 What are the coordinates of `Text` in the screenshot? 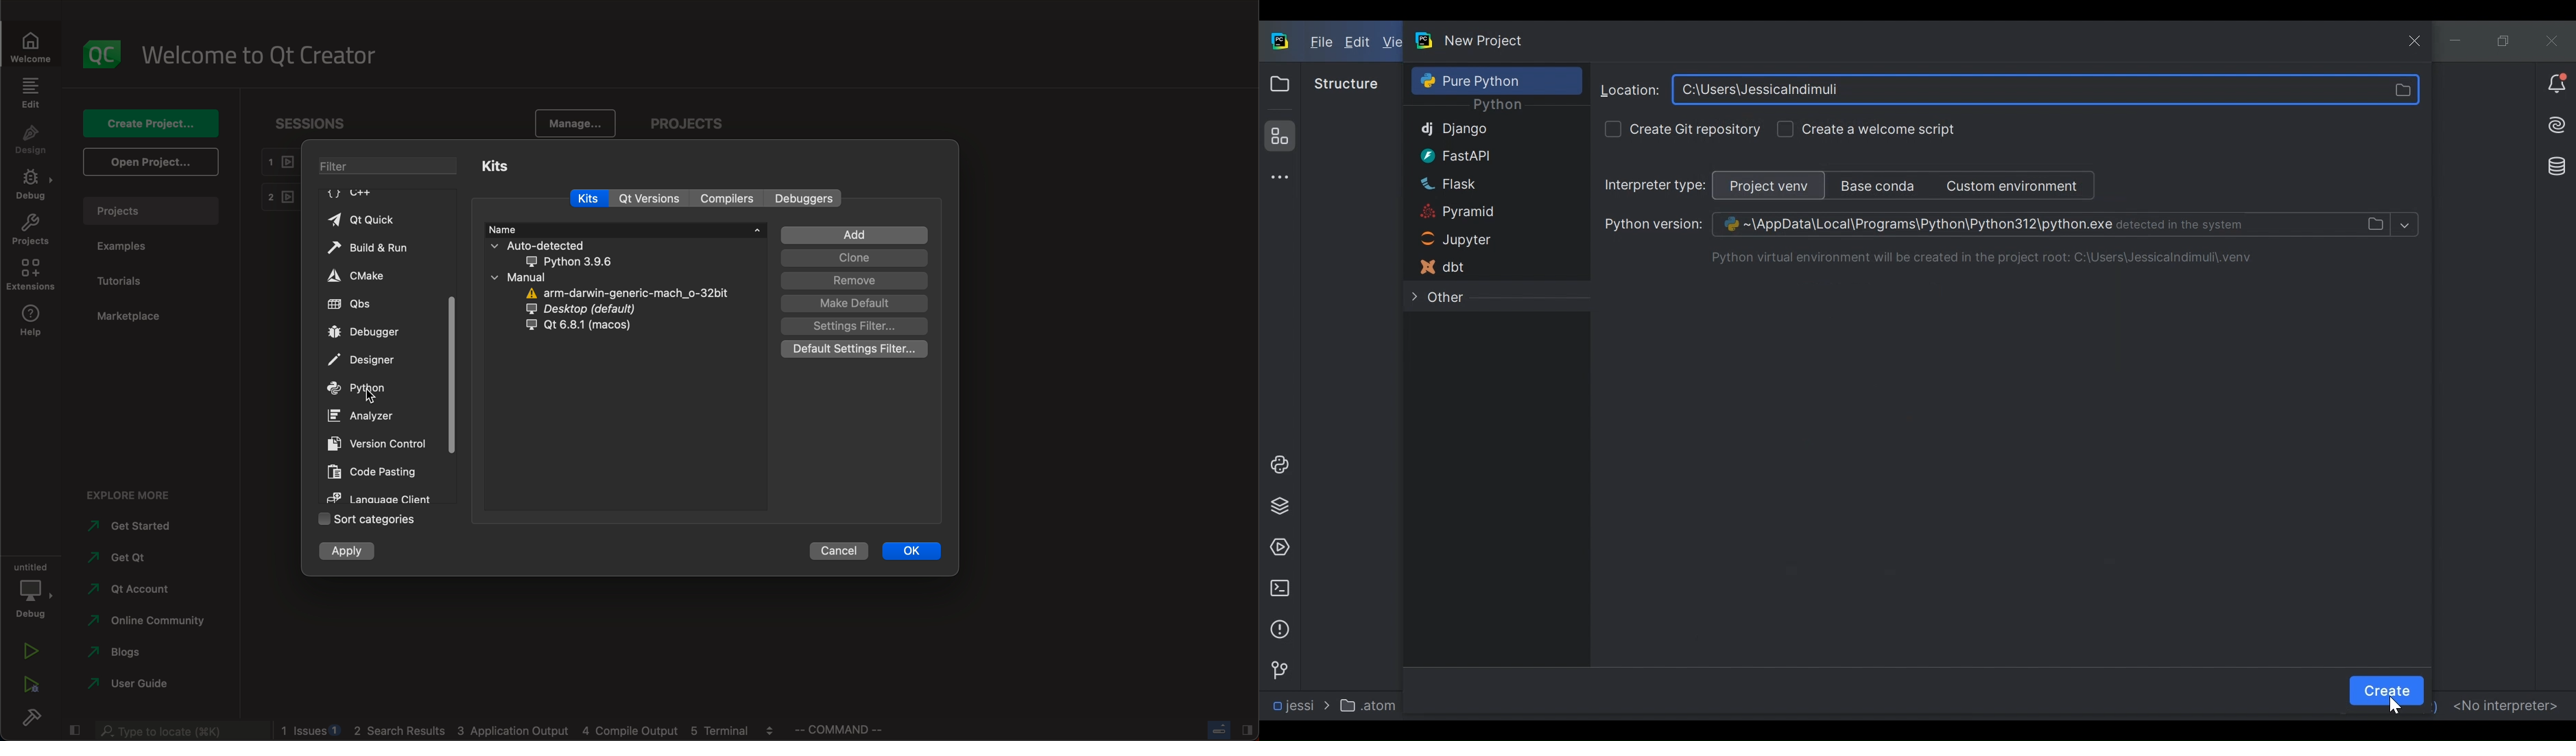 It's located at (1892, 260).